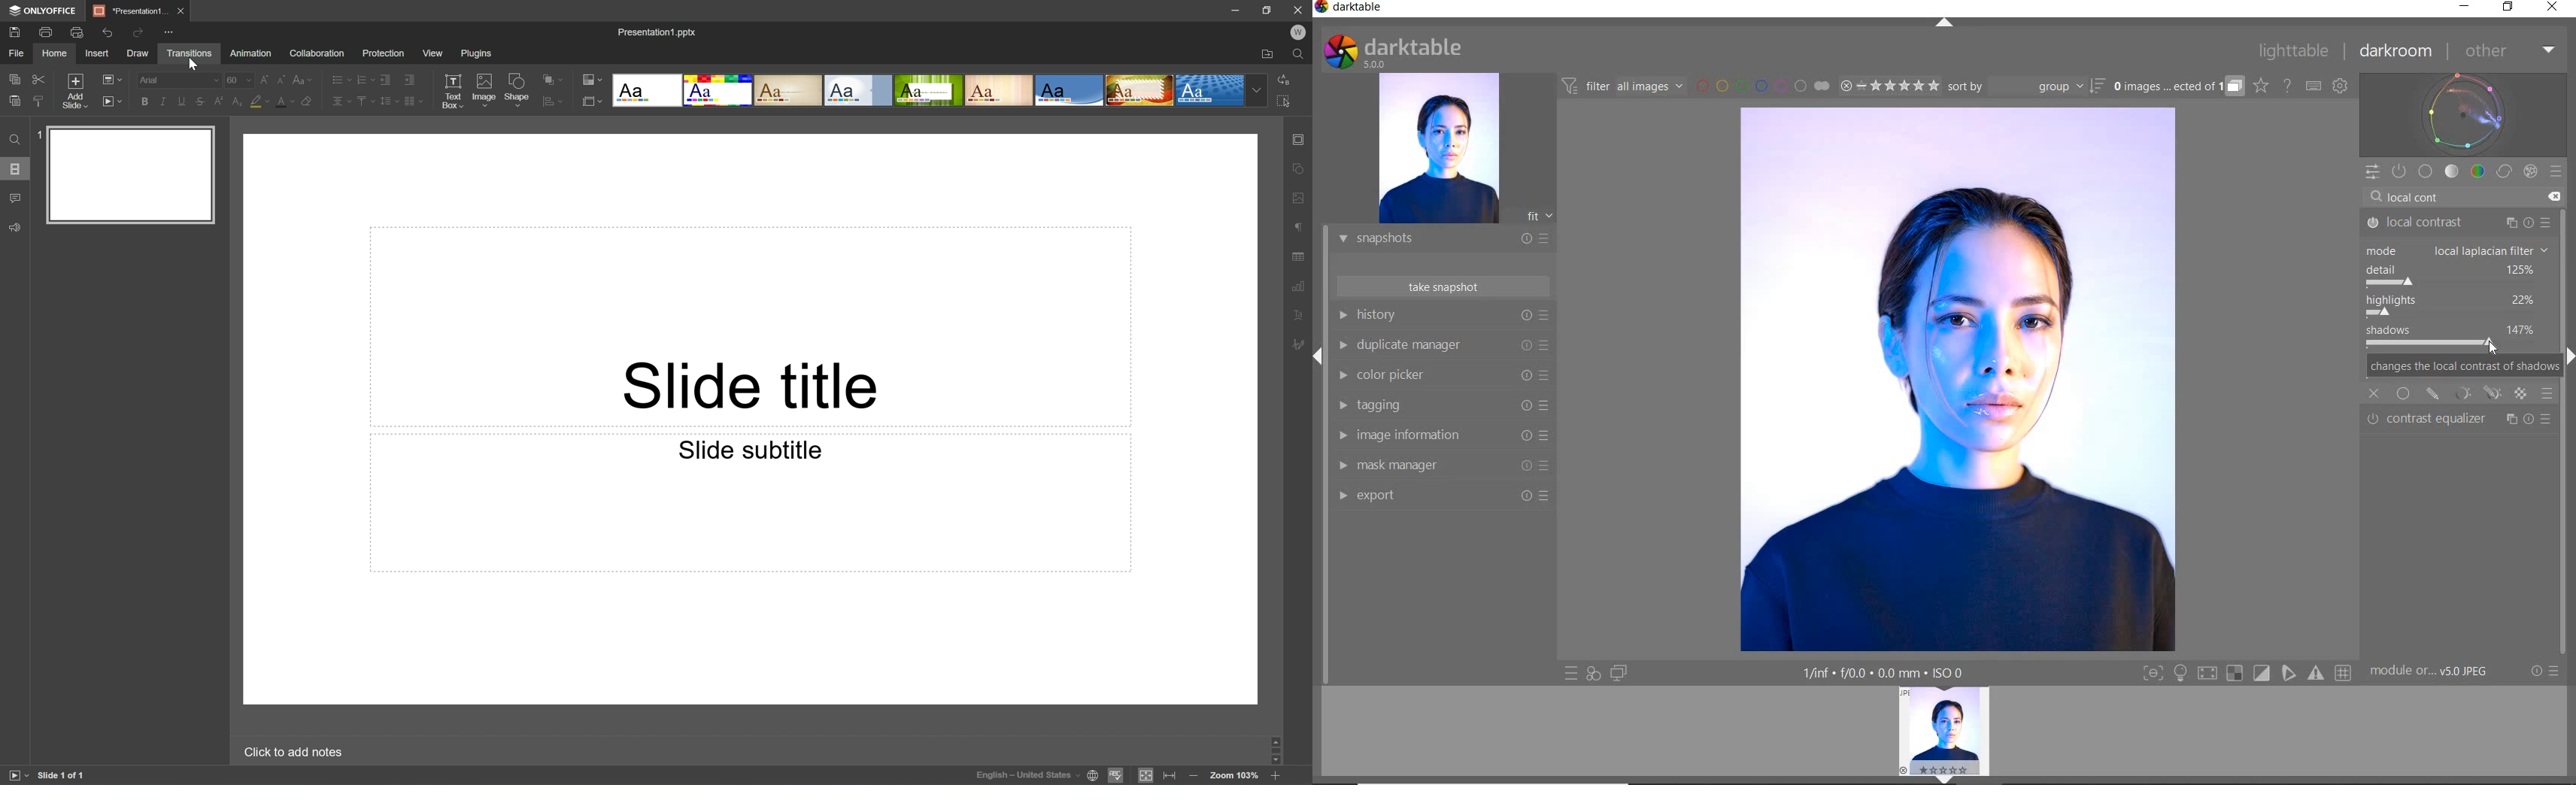 The image size is (2576, 812). What do you see at coordinates (1194, 778) in the screenshot?
I see `Zoom out` at bounding box center [1194, 778].